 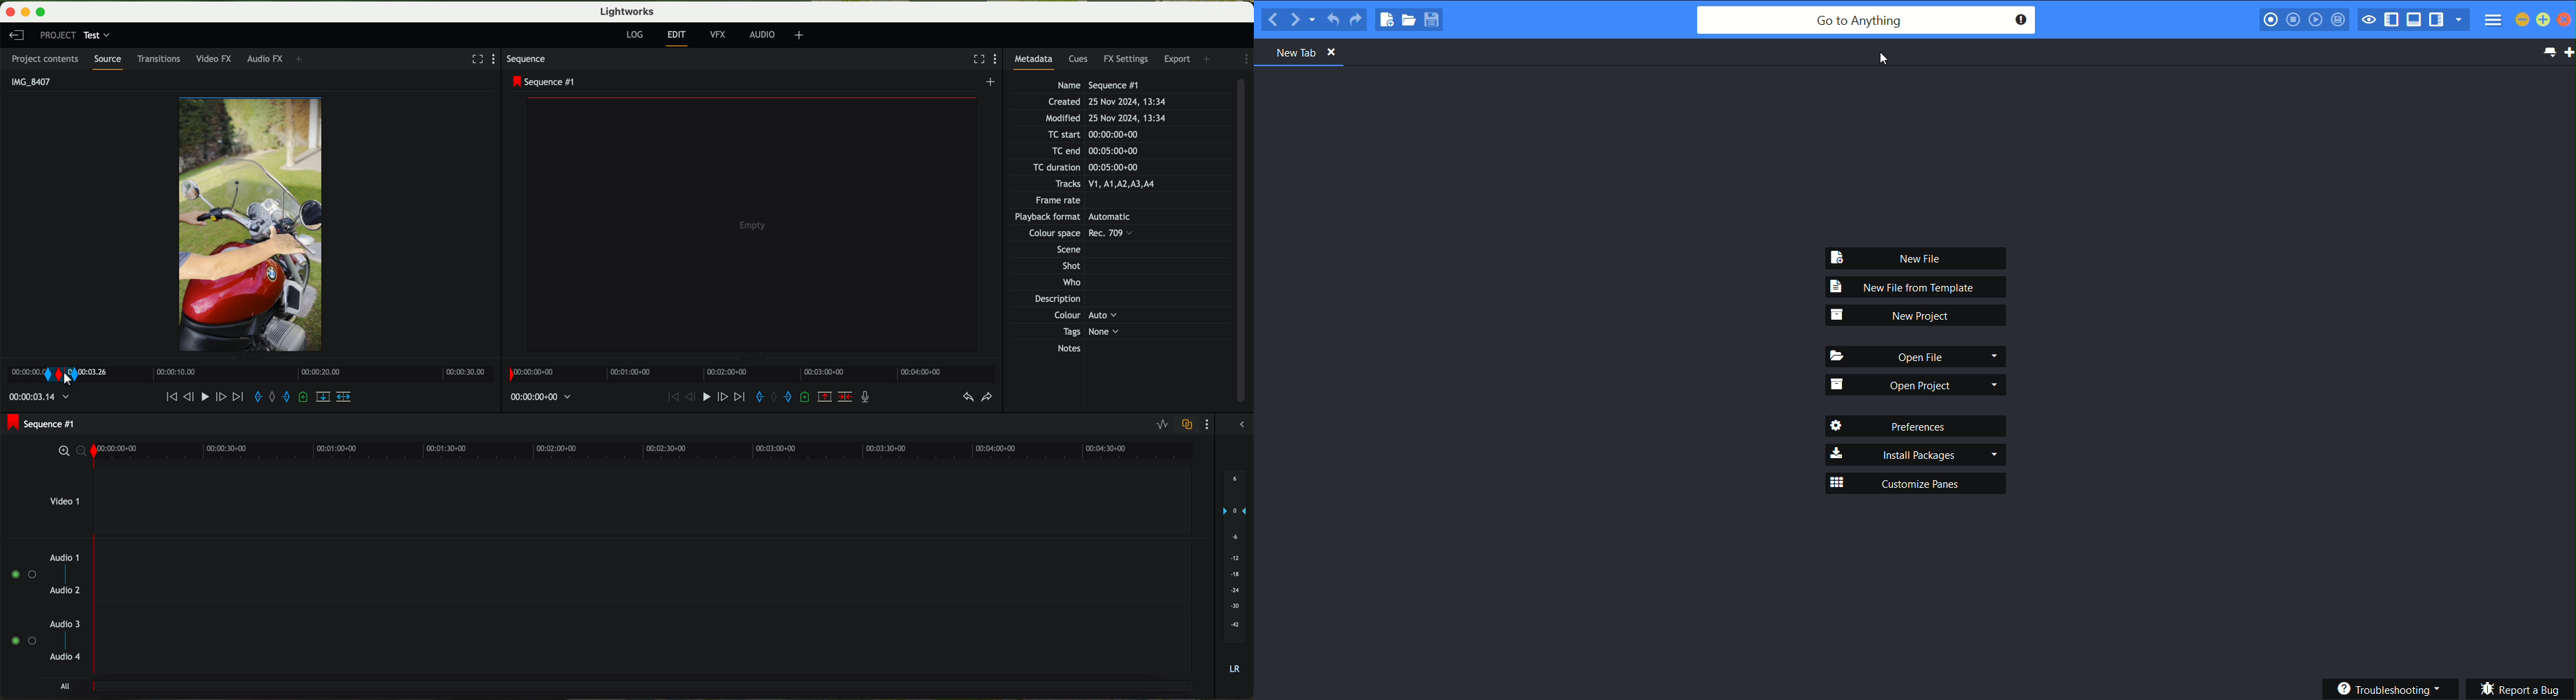 I want to click on FX settings, so click(x=1127, y=58).